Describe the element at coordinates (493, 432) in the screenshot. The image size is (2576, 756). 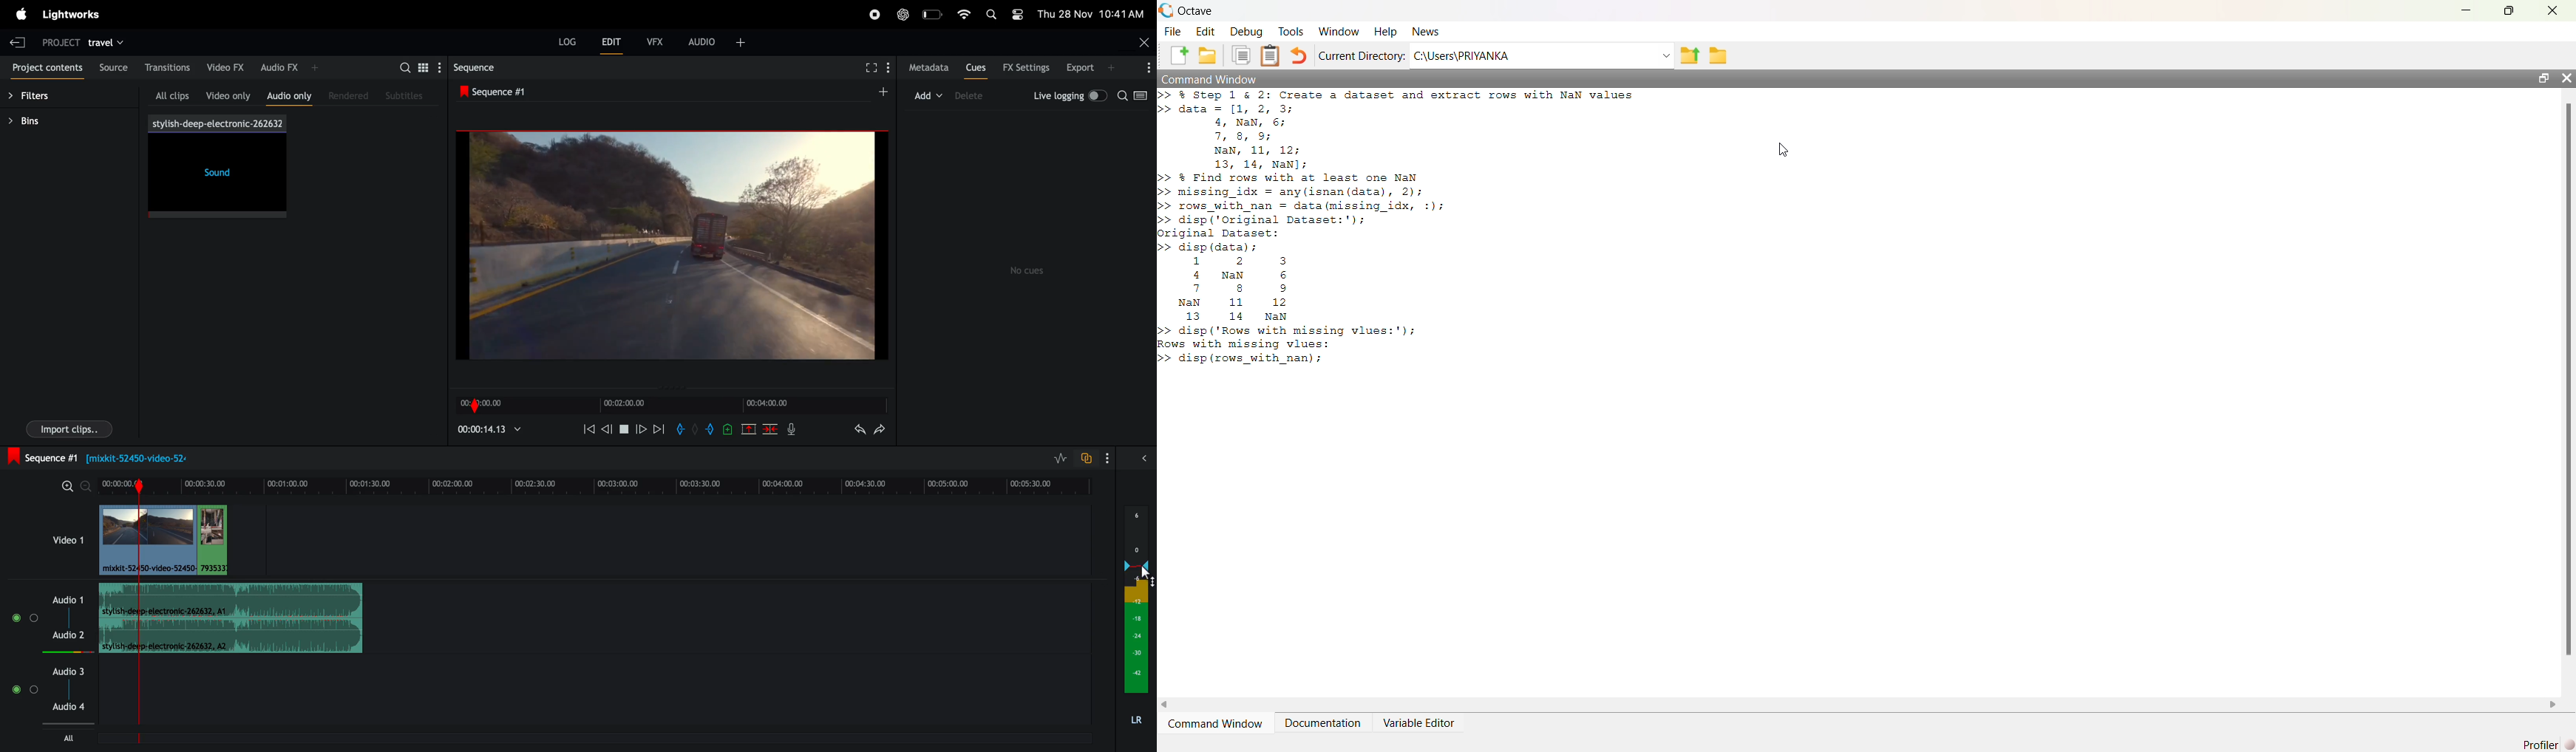
I see `play time` at that location.